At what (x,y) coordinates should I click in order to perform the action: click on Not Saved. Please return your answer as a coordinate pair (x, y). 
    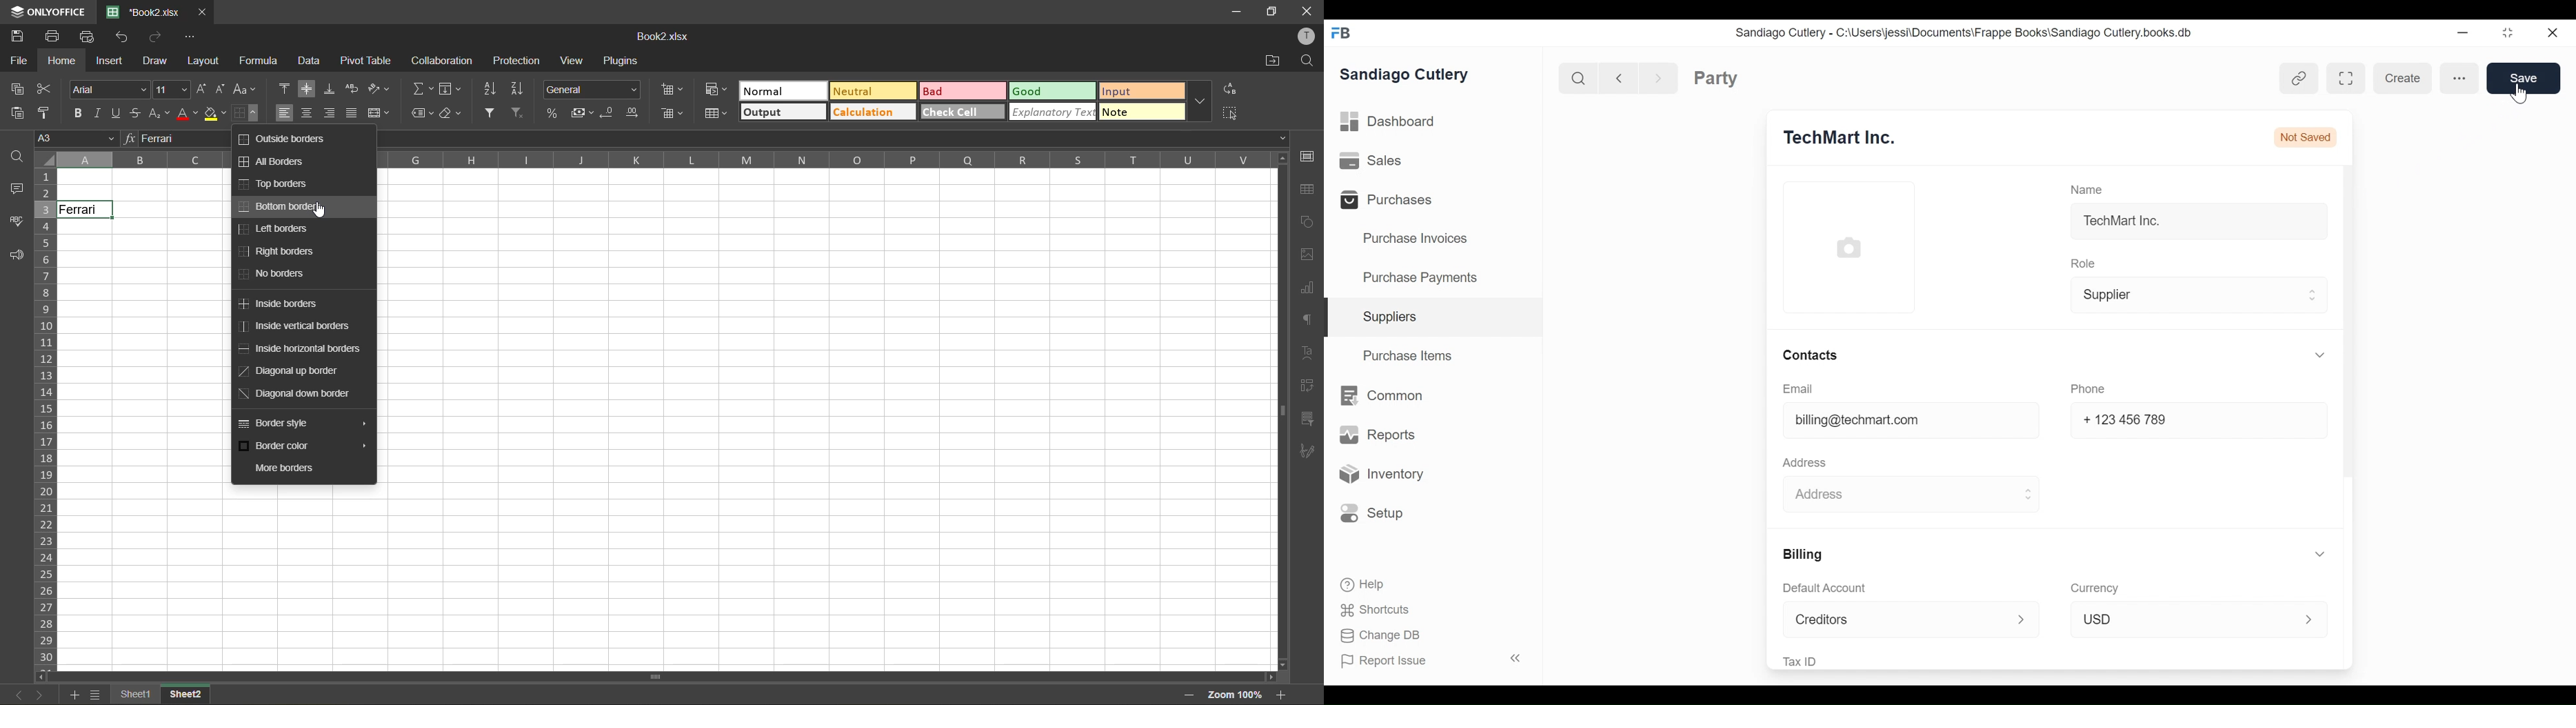
    Looking at the image, I should click on (2306, 133).